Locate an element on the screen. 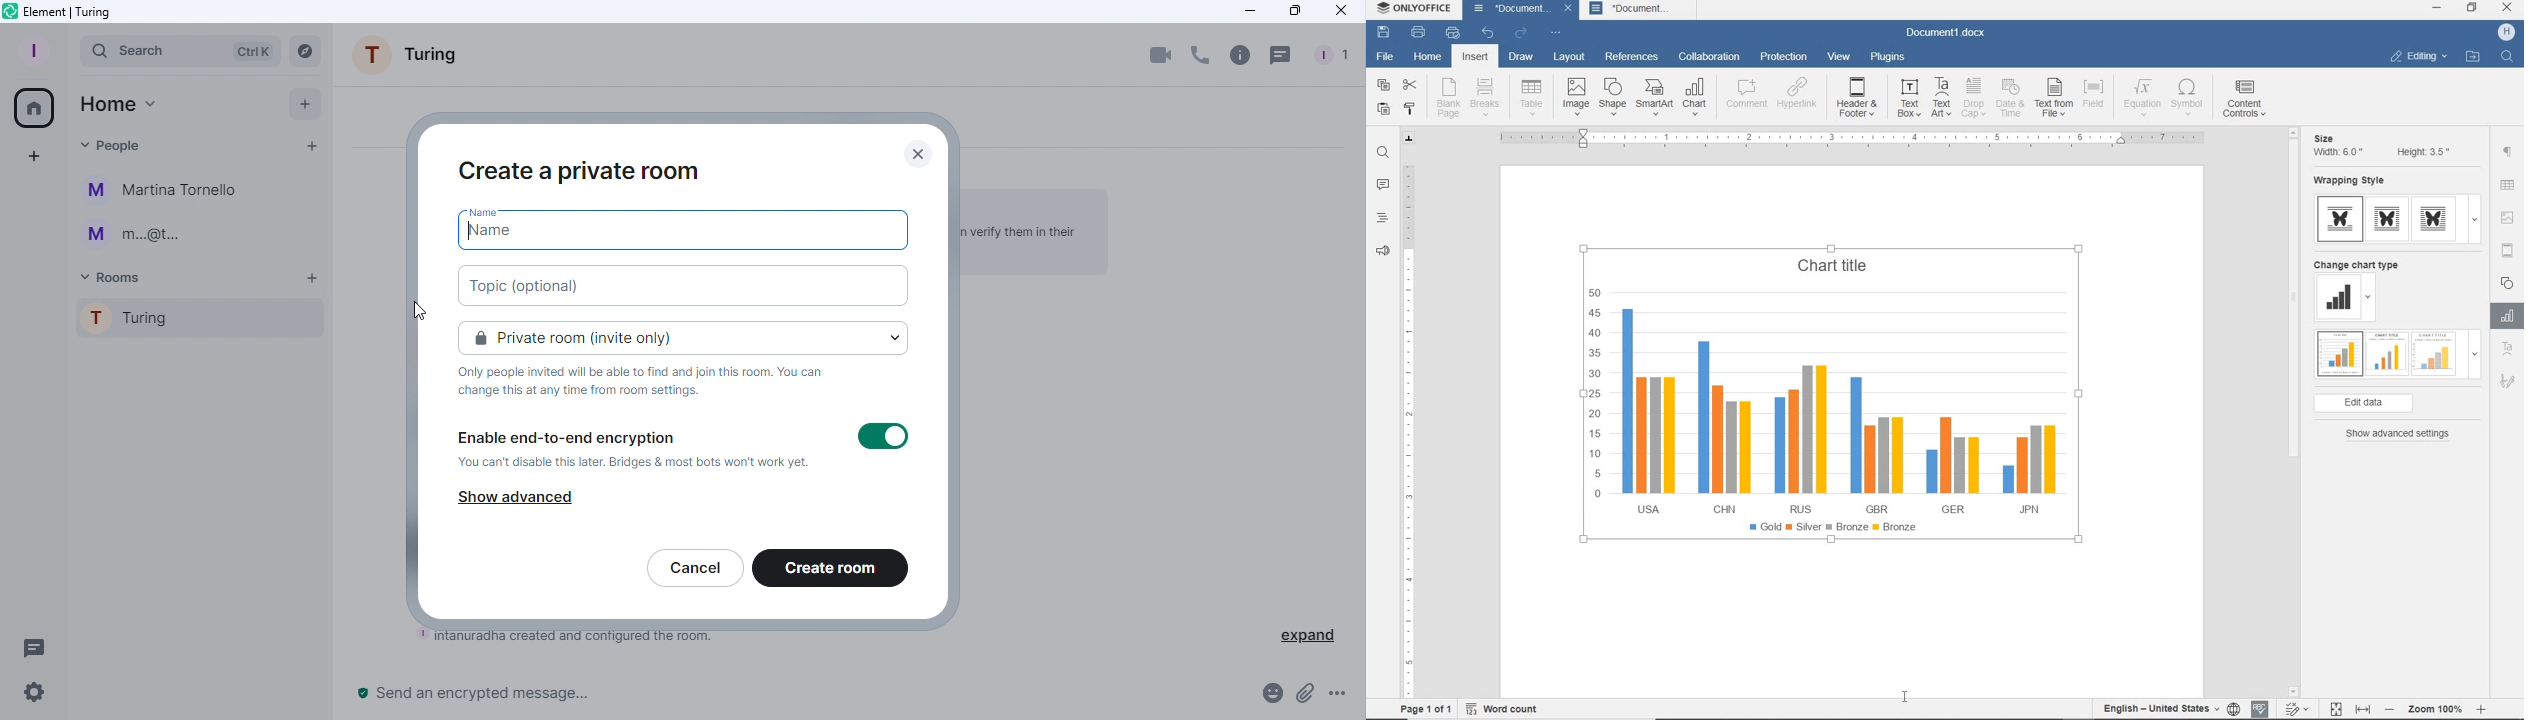 The height and width of the screenshot is (728, 2548). More Options is located at coordinates (1341, 696).